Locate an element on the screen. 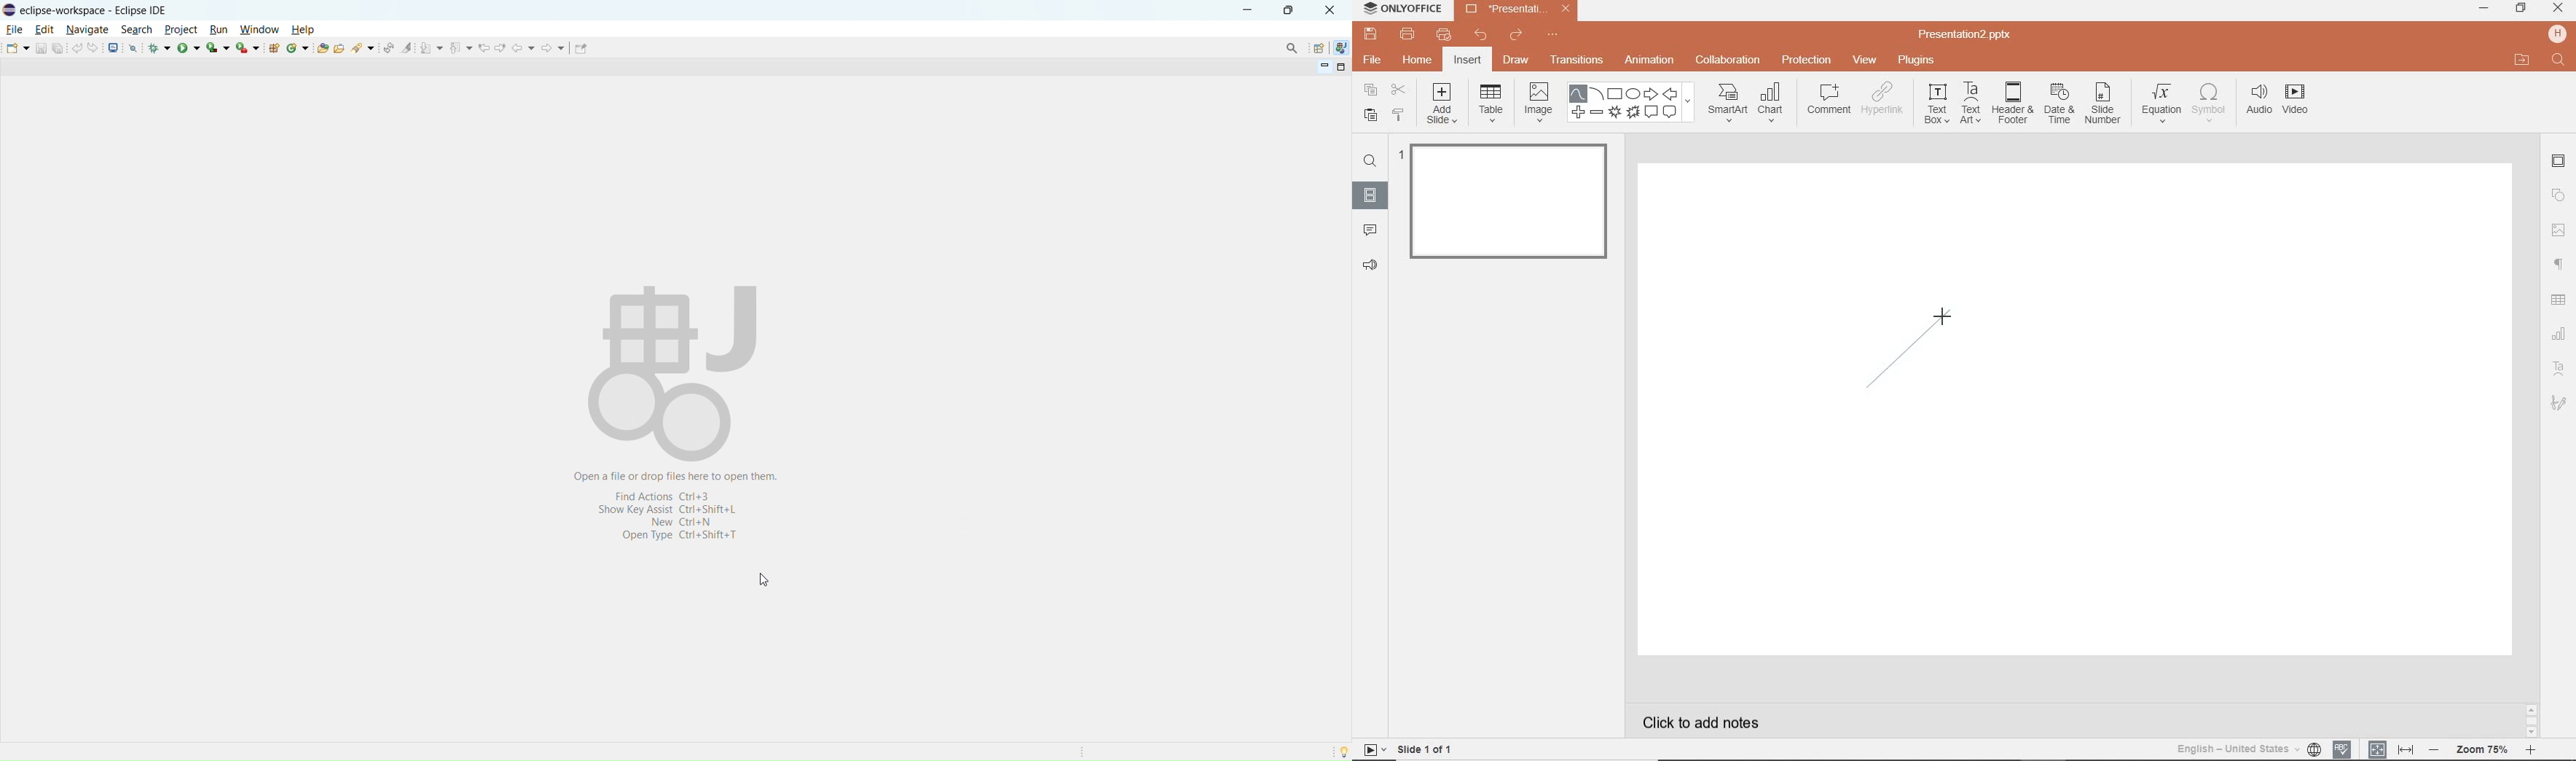 Image resolution: width=2576 pixels, height=784 pixels. edit is located at coordinates (44, 30).